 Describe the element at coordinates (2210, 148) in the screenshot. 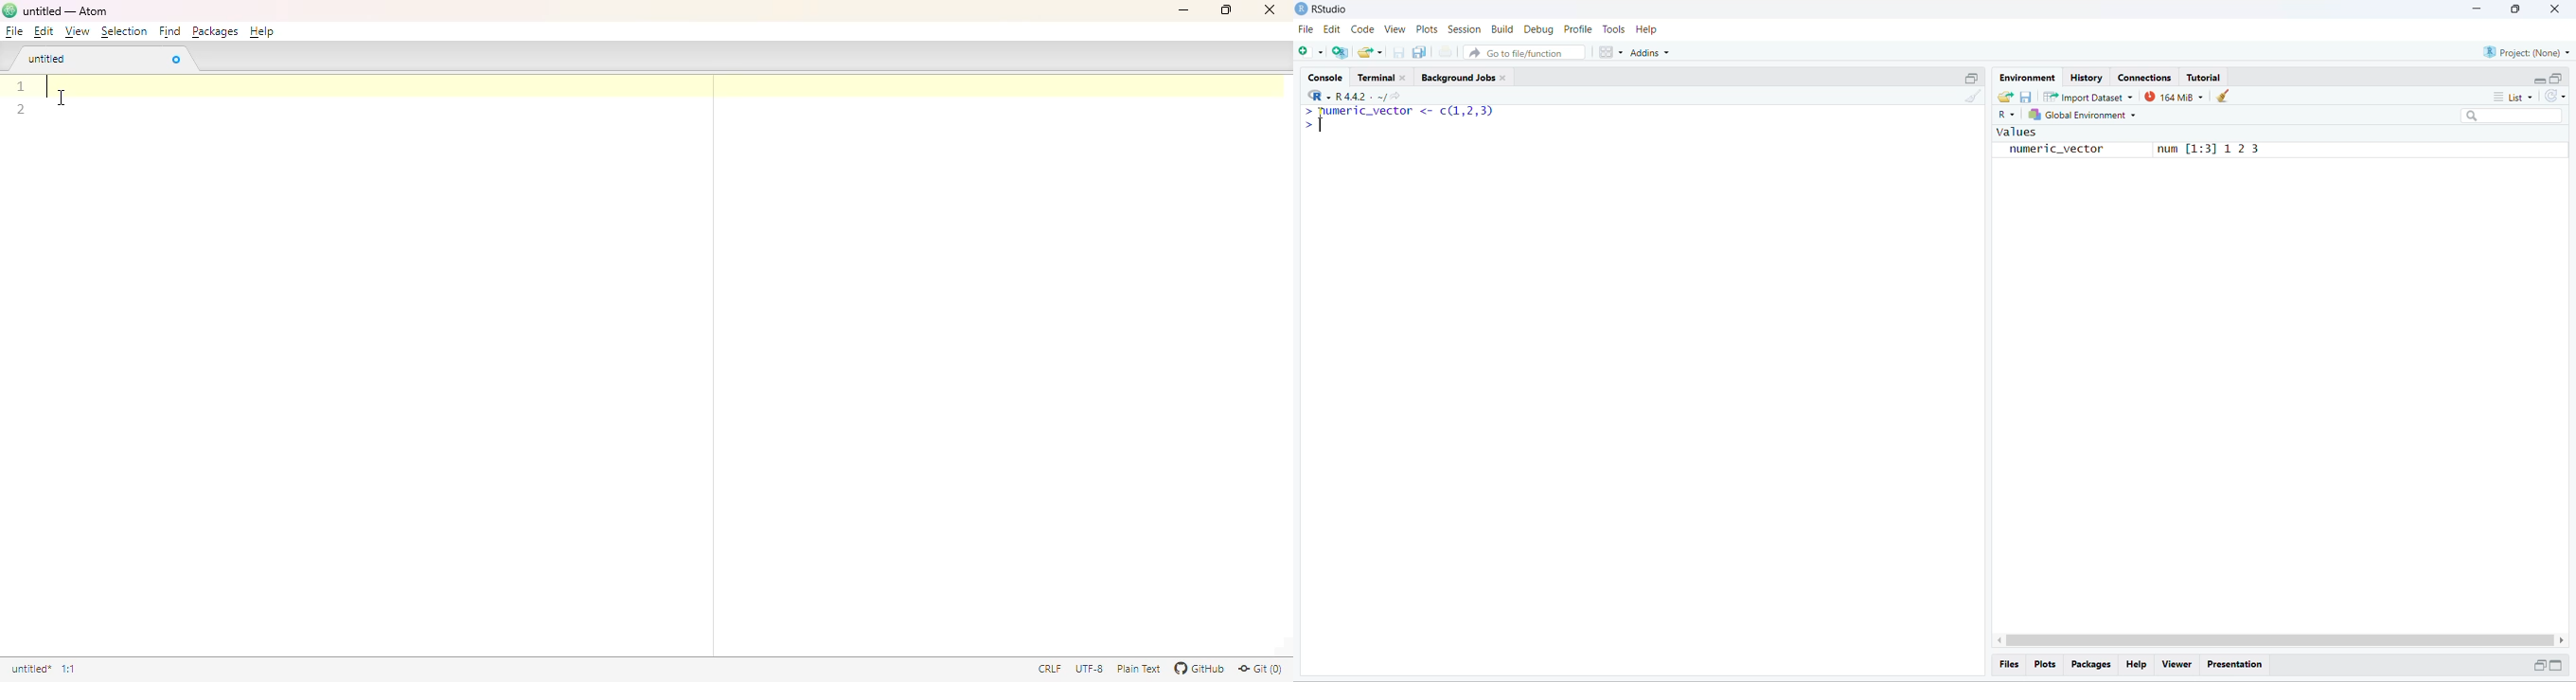

I see `num [1:31 12 3` at that location.